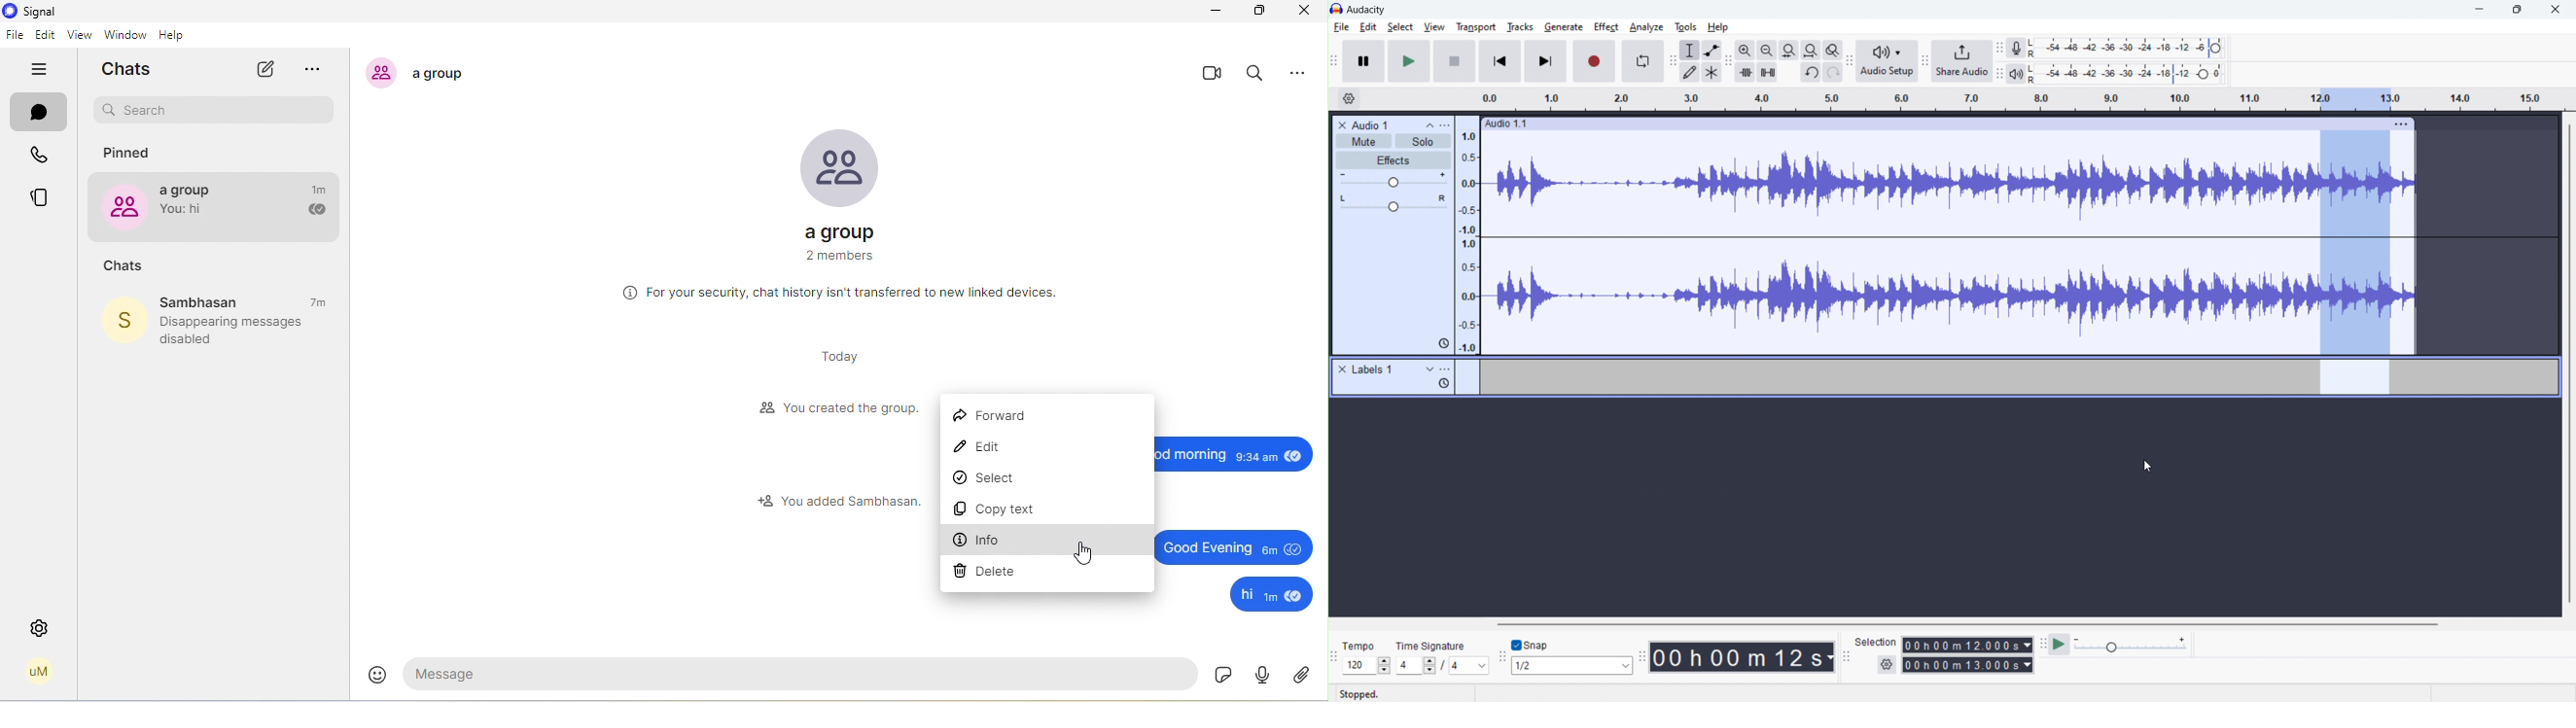 The height and width of the screenshot is (728, 2576). I want to click on menu, so click(1446, 125).